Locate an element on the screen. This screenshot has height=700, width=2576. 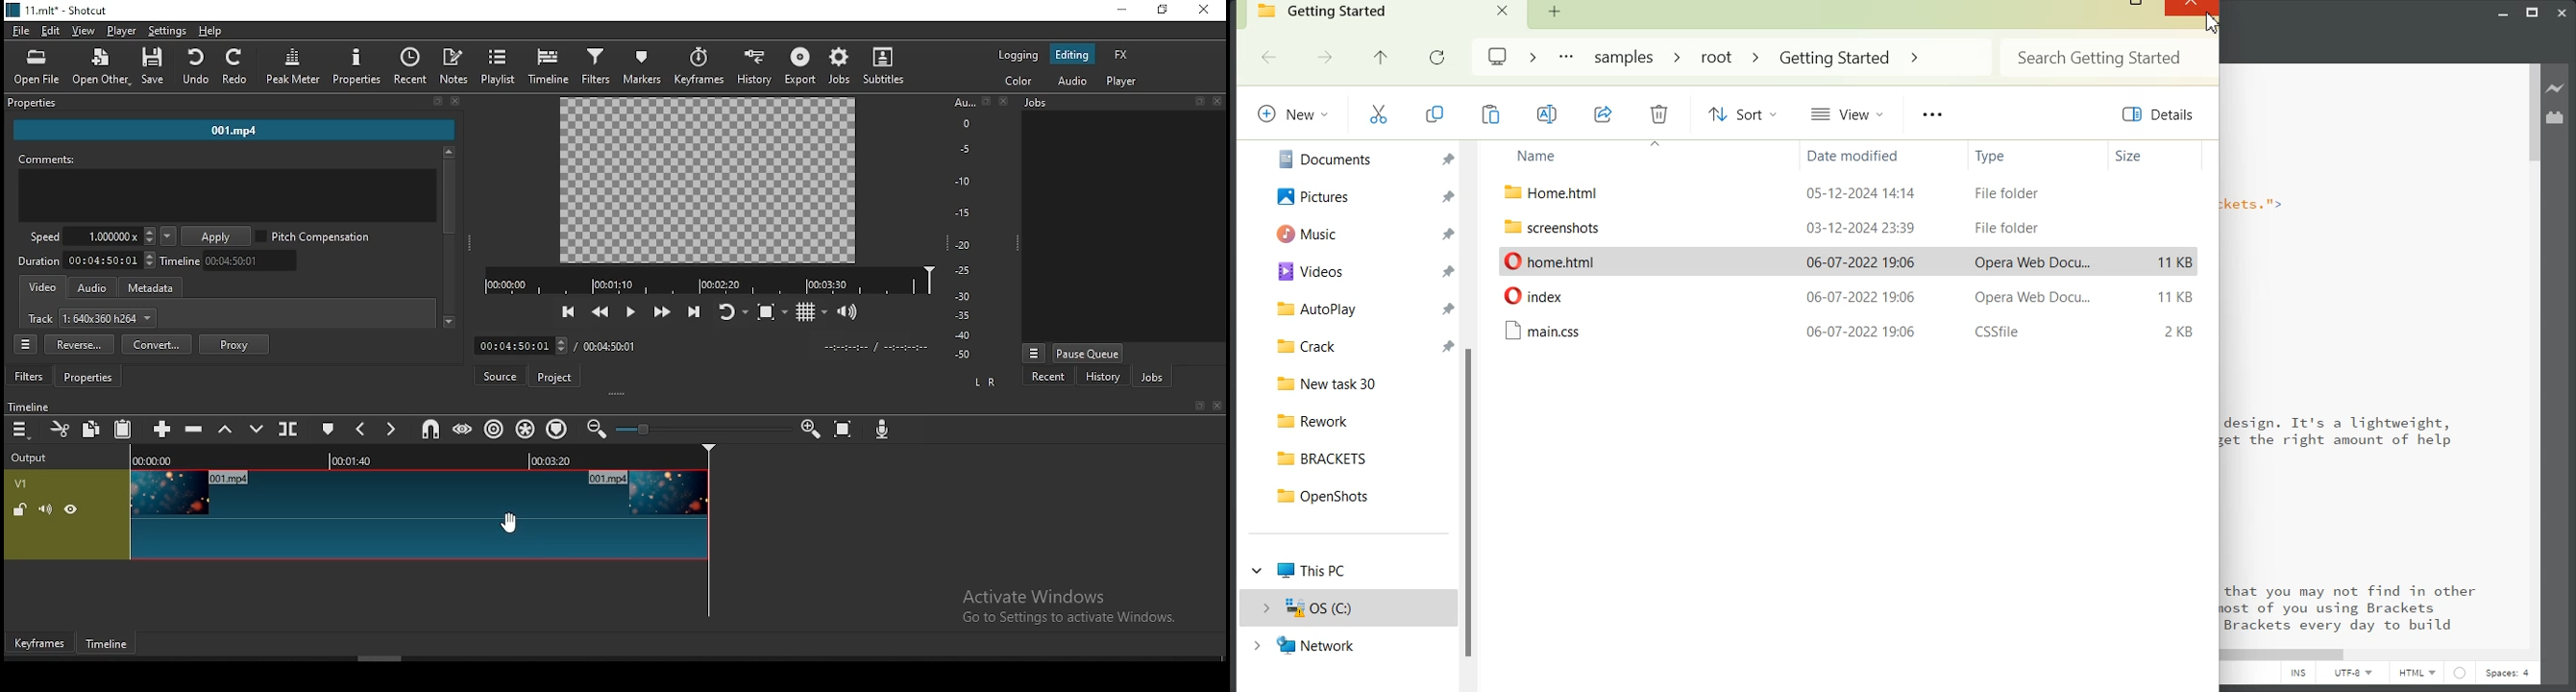
(un)hide is located at coordinates (74, 509).